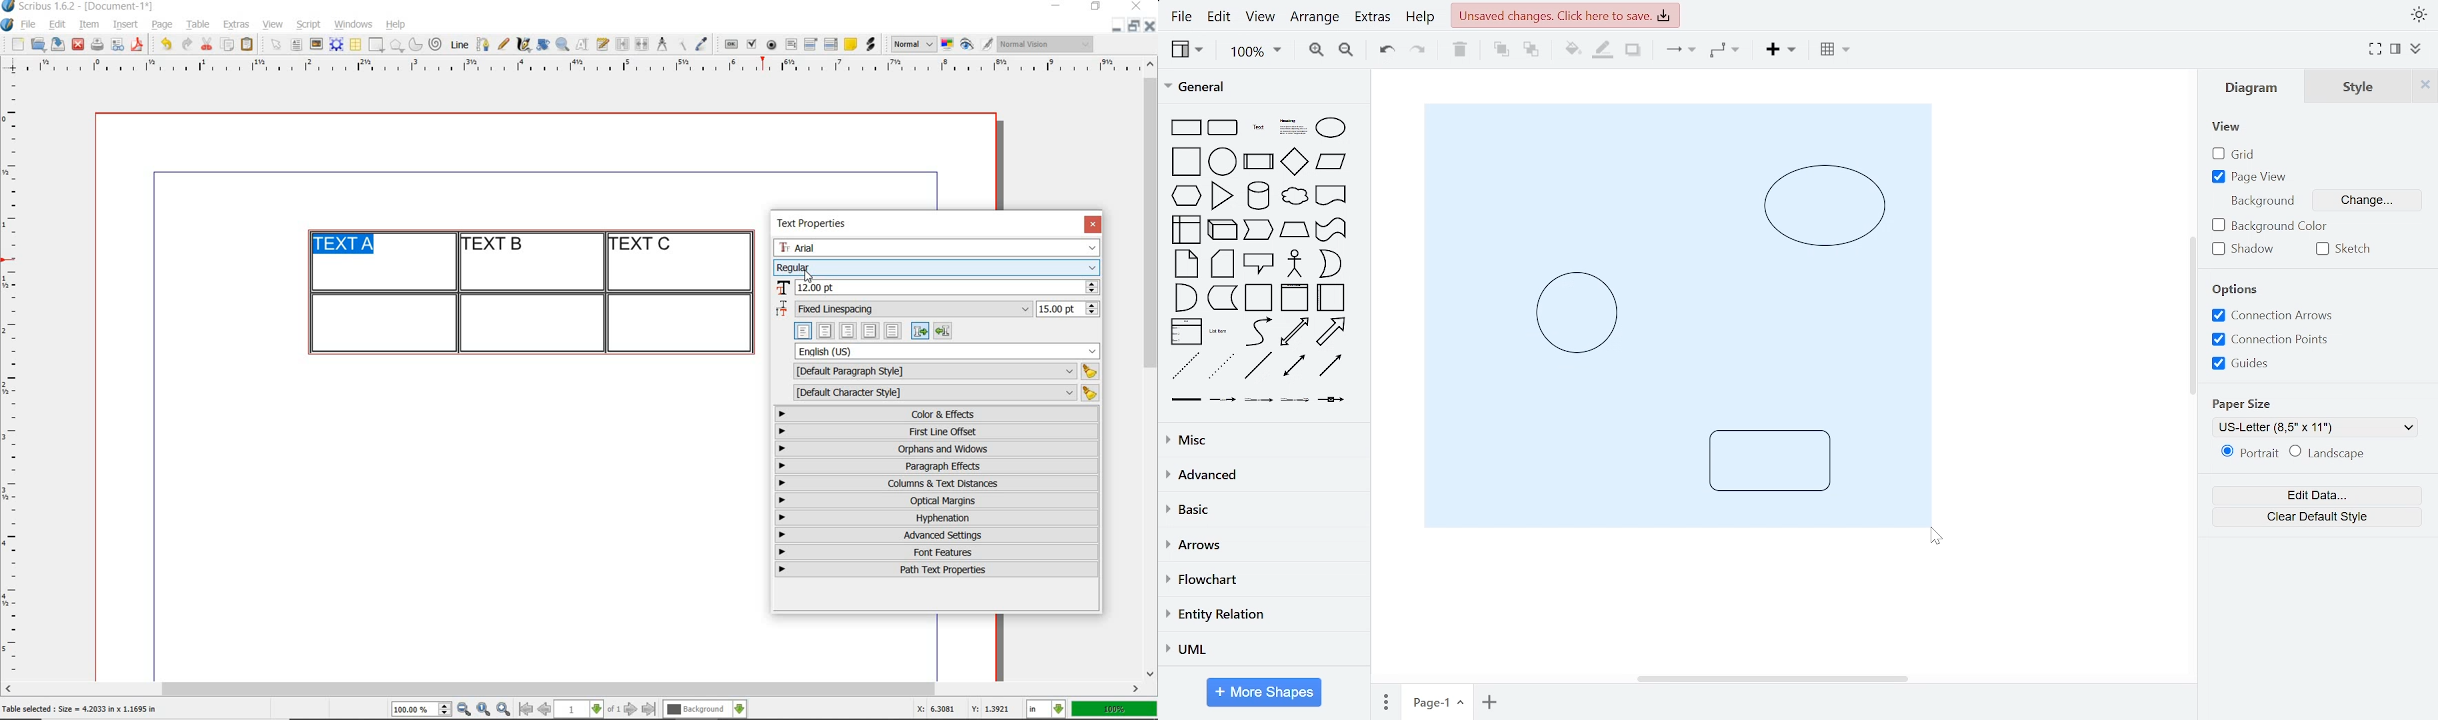  I want to click on color & effects, so click(939, 414).